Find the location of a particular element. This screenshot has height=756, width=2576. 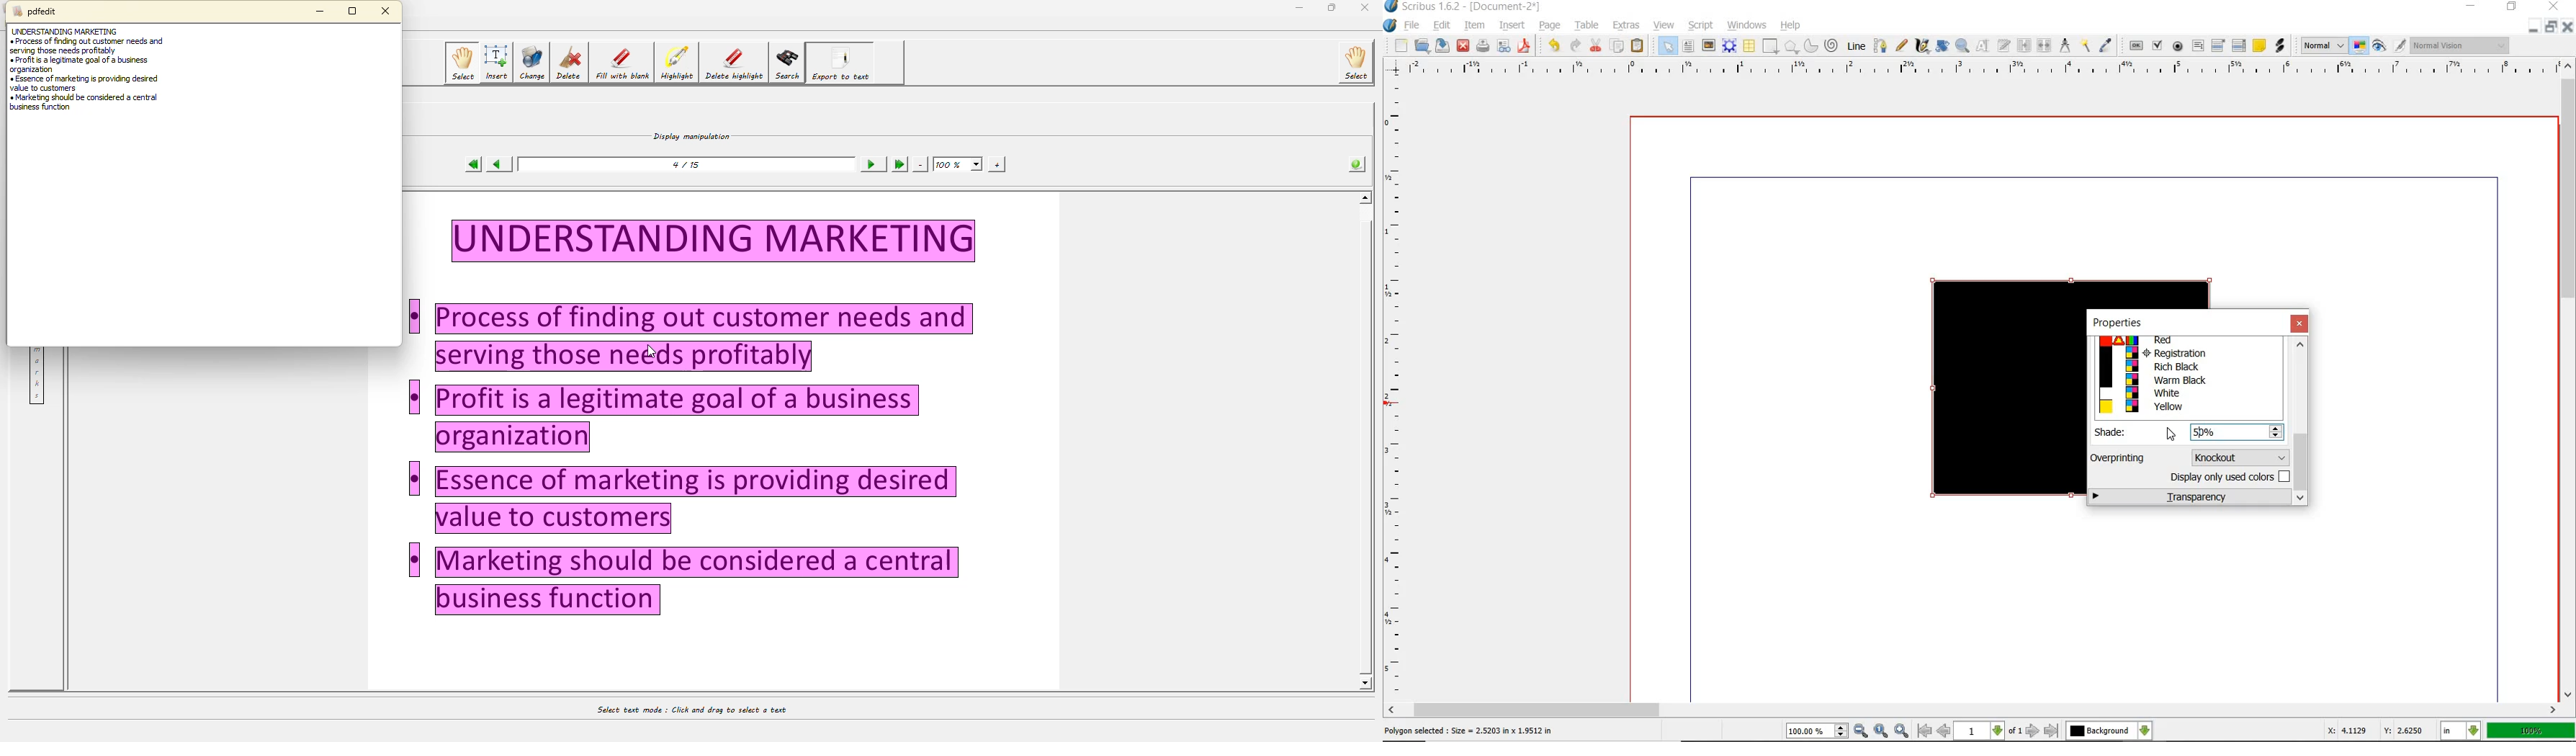

RESTORE is located at coordinates (2548, 29).